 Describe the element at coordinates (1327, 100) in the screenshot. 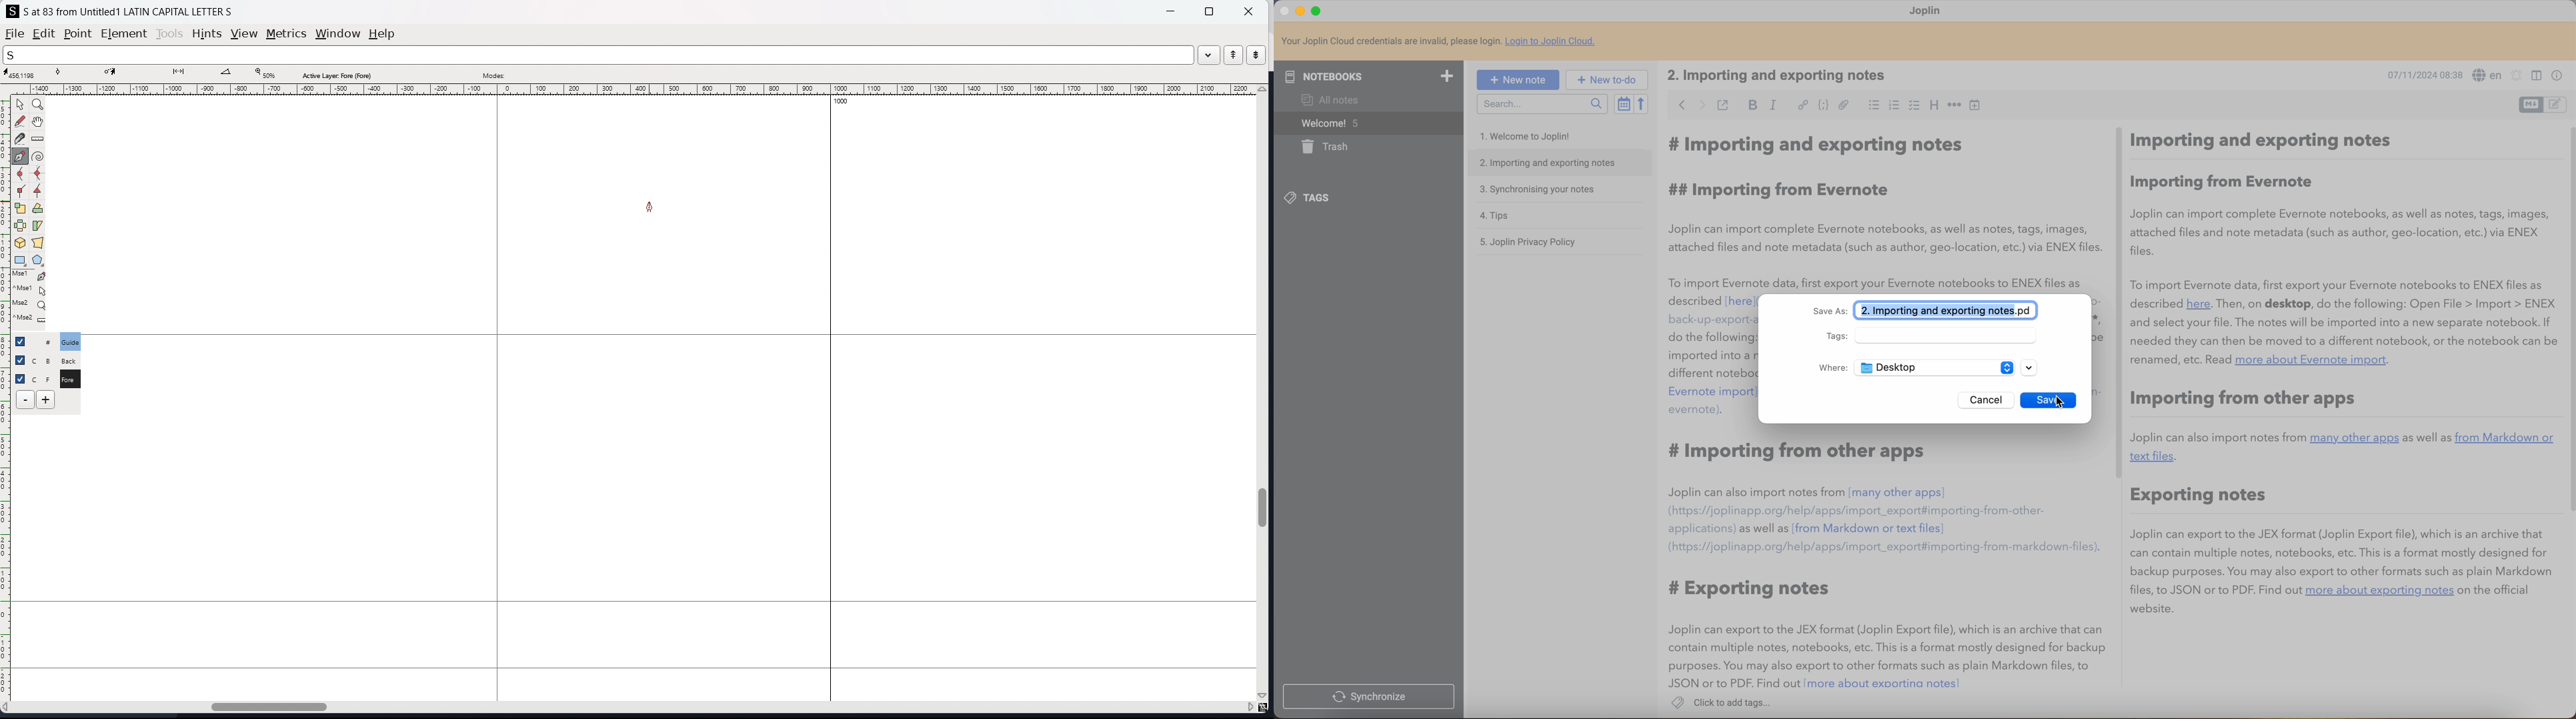

I see `all notes` at that location.